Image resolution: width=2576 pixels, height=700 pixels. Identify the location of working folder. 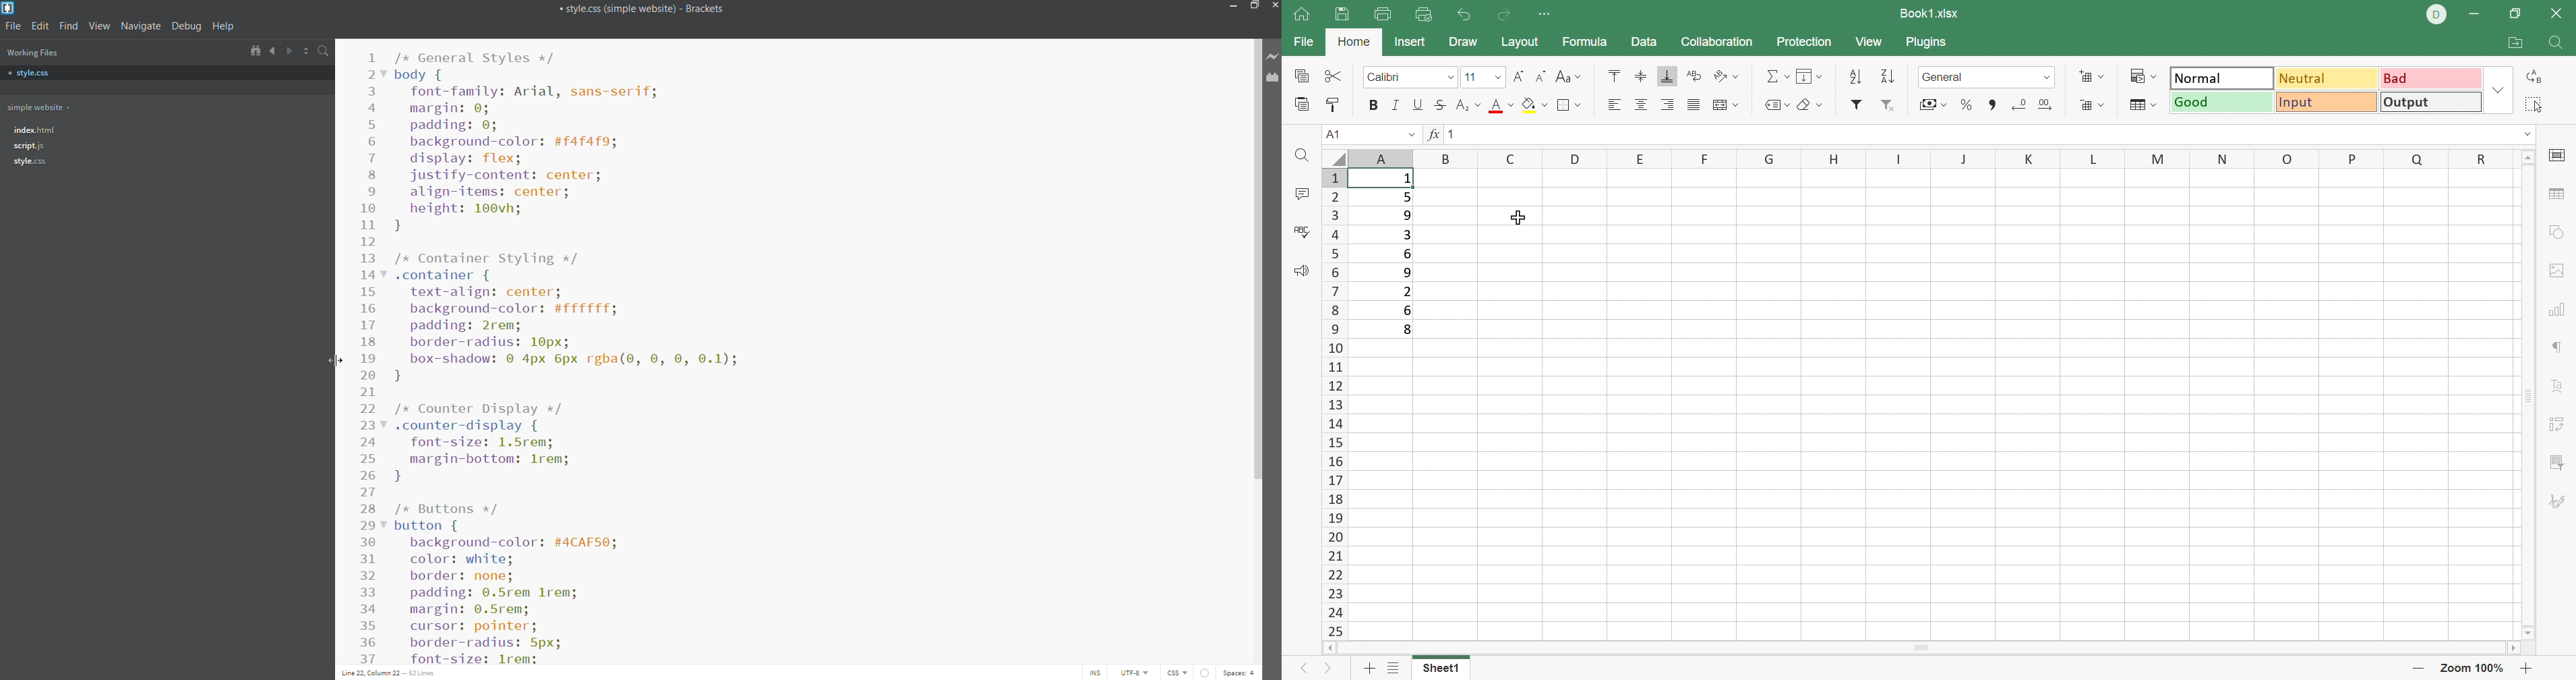
(97, 106).